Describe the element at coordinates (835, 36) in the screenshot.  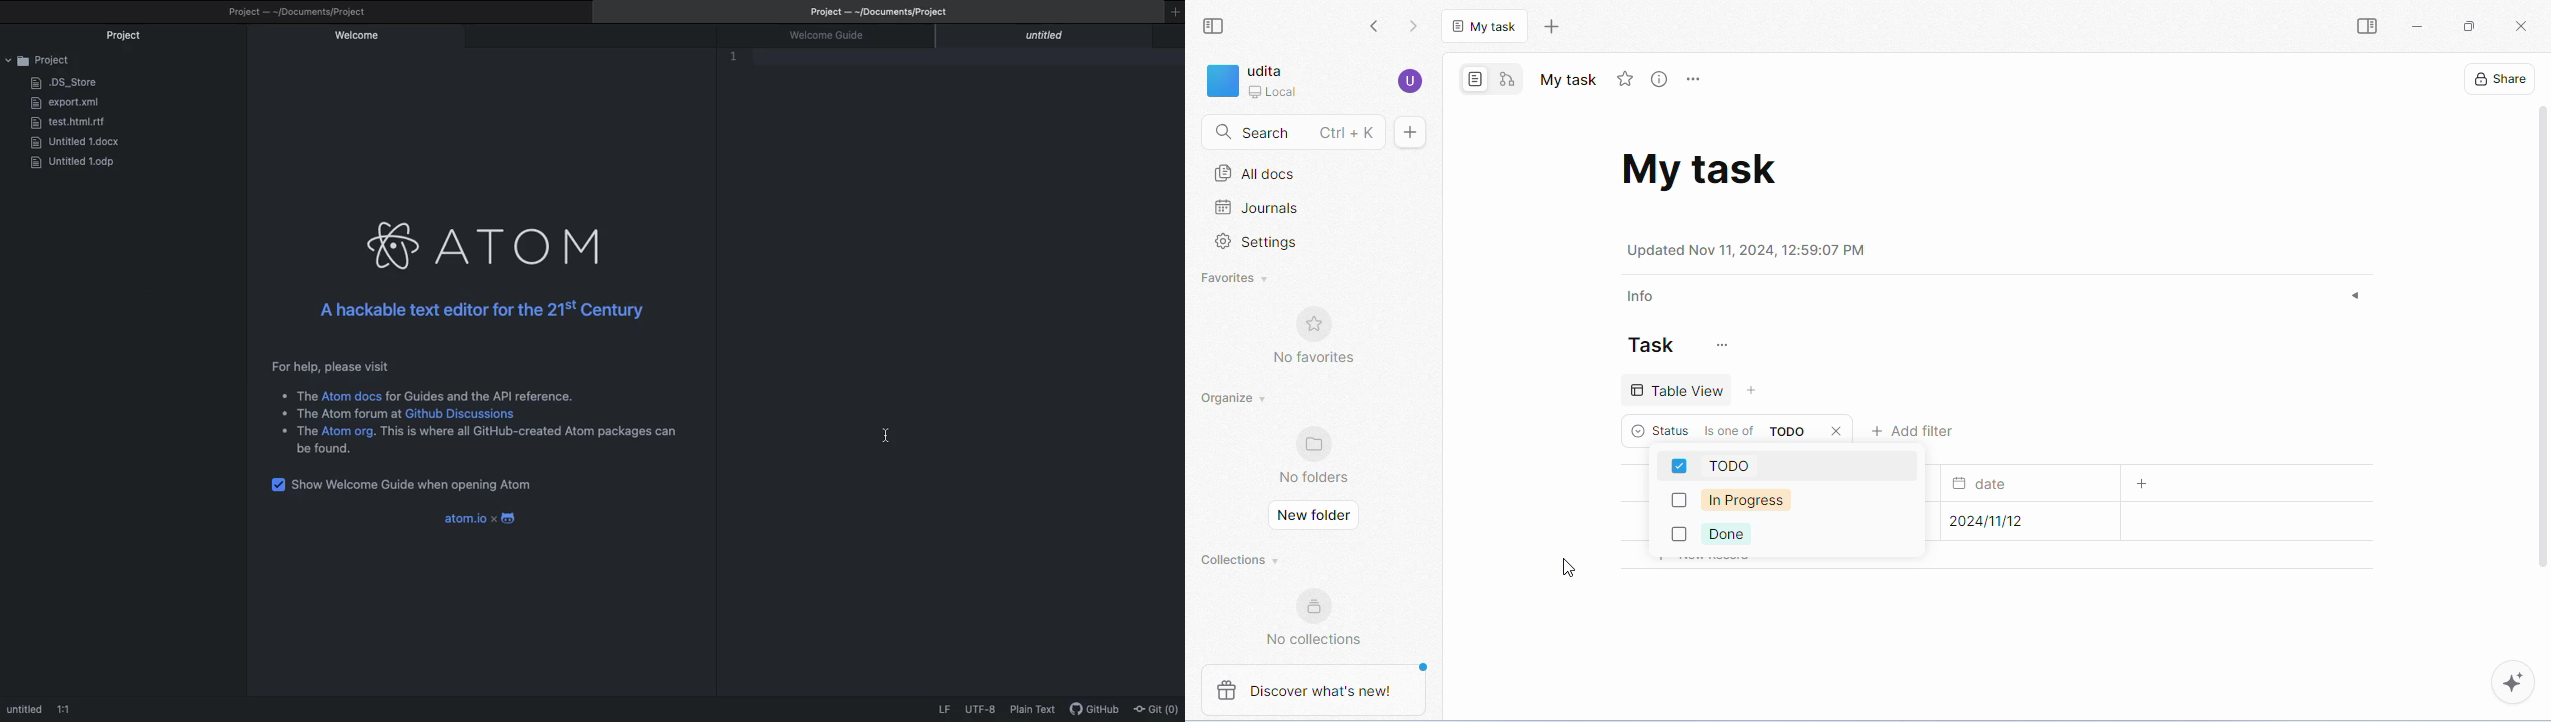
I see `Welcome guide` at that location.